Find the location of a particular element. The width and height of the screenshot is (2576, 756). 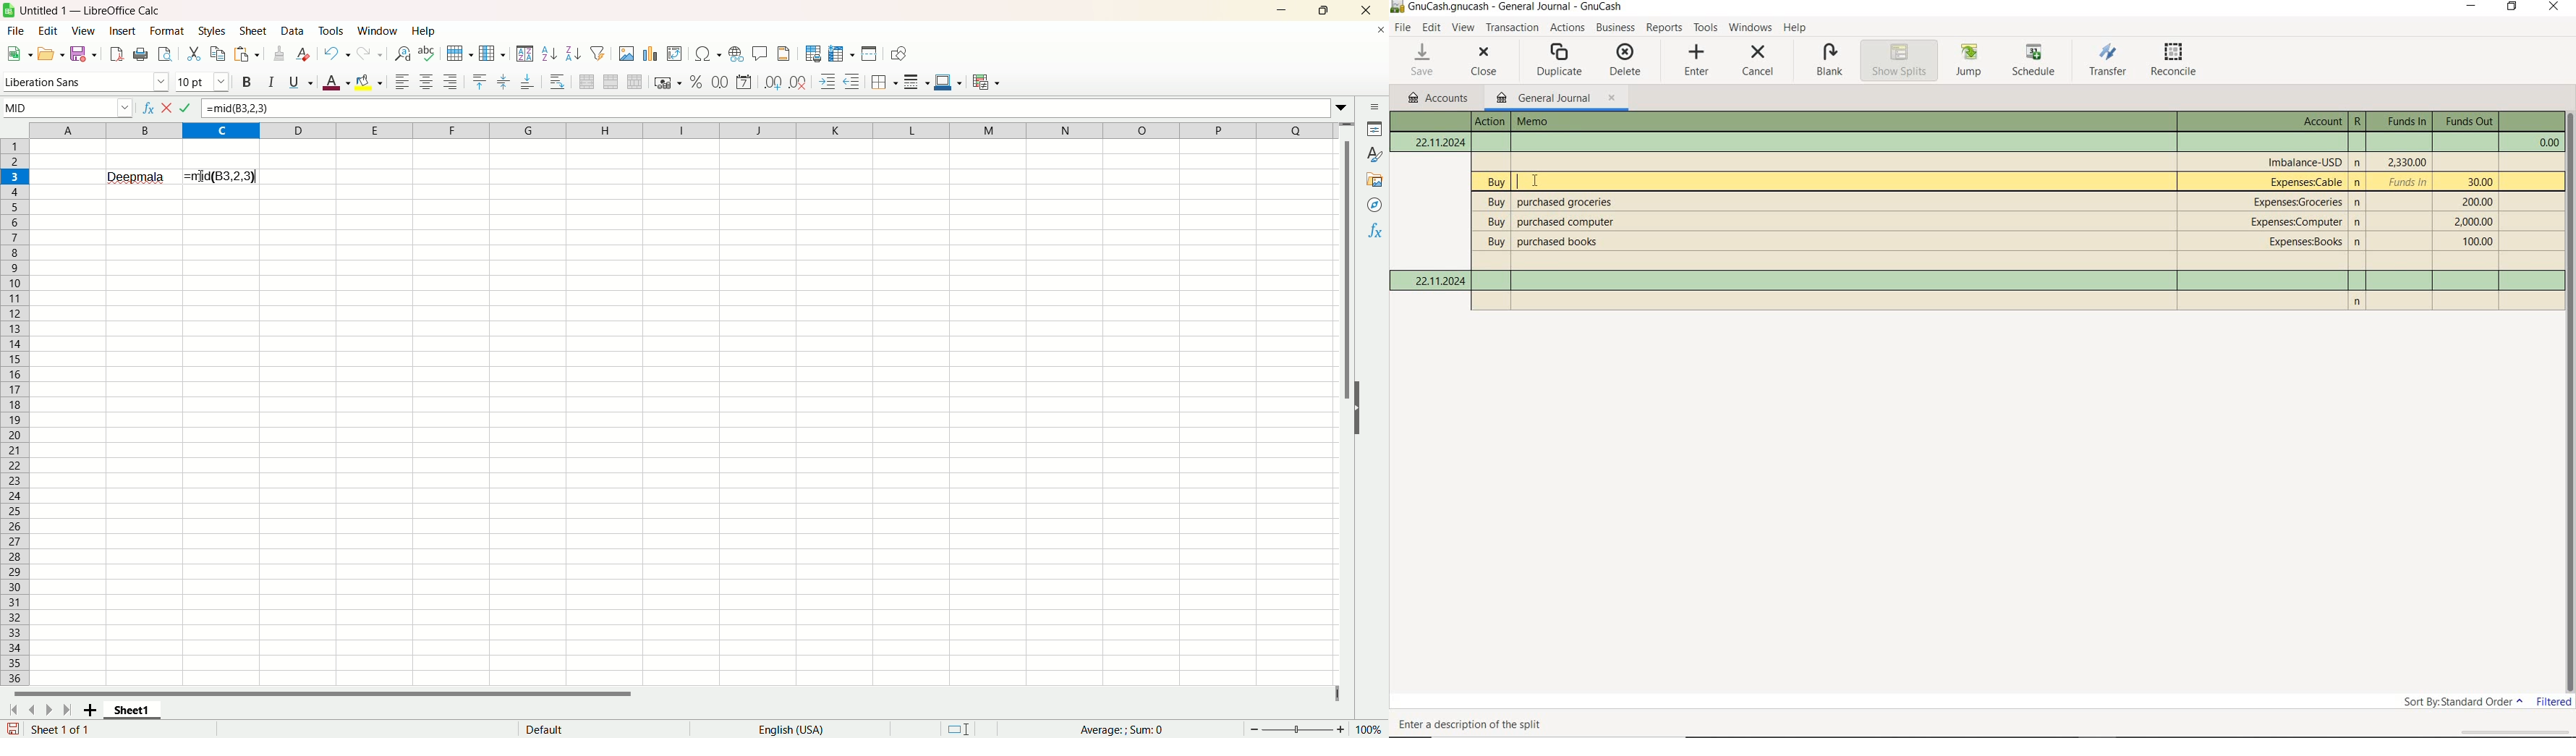

save is located at coordinates (1424, 60).